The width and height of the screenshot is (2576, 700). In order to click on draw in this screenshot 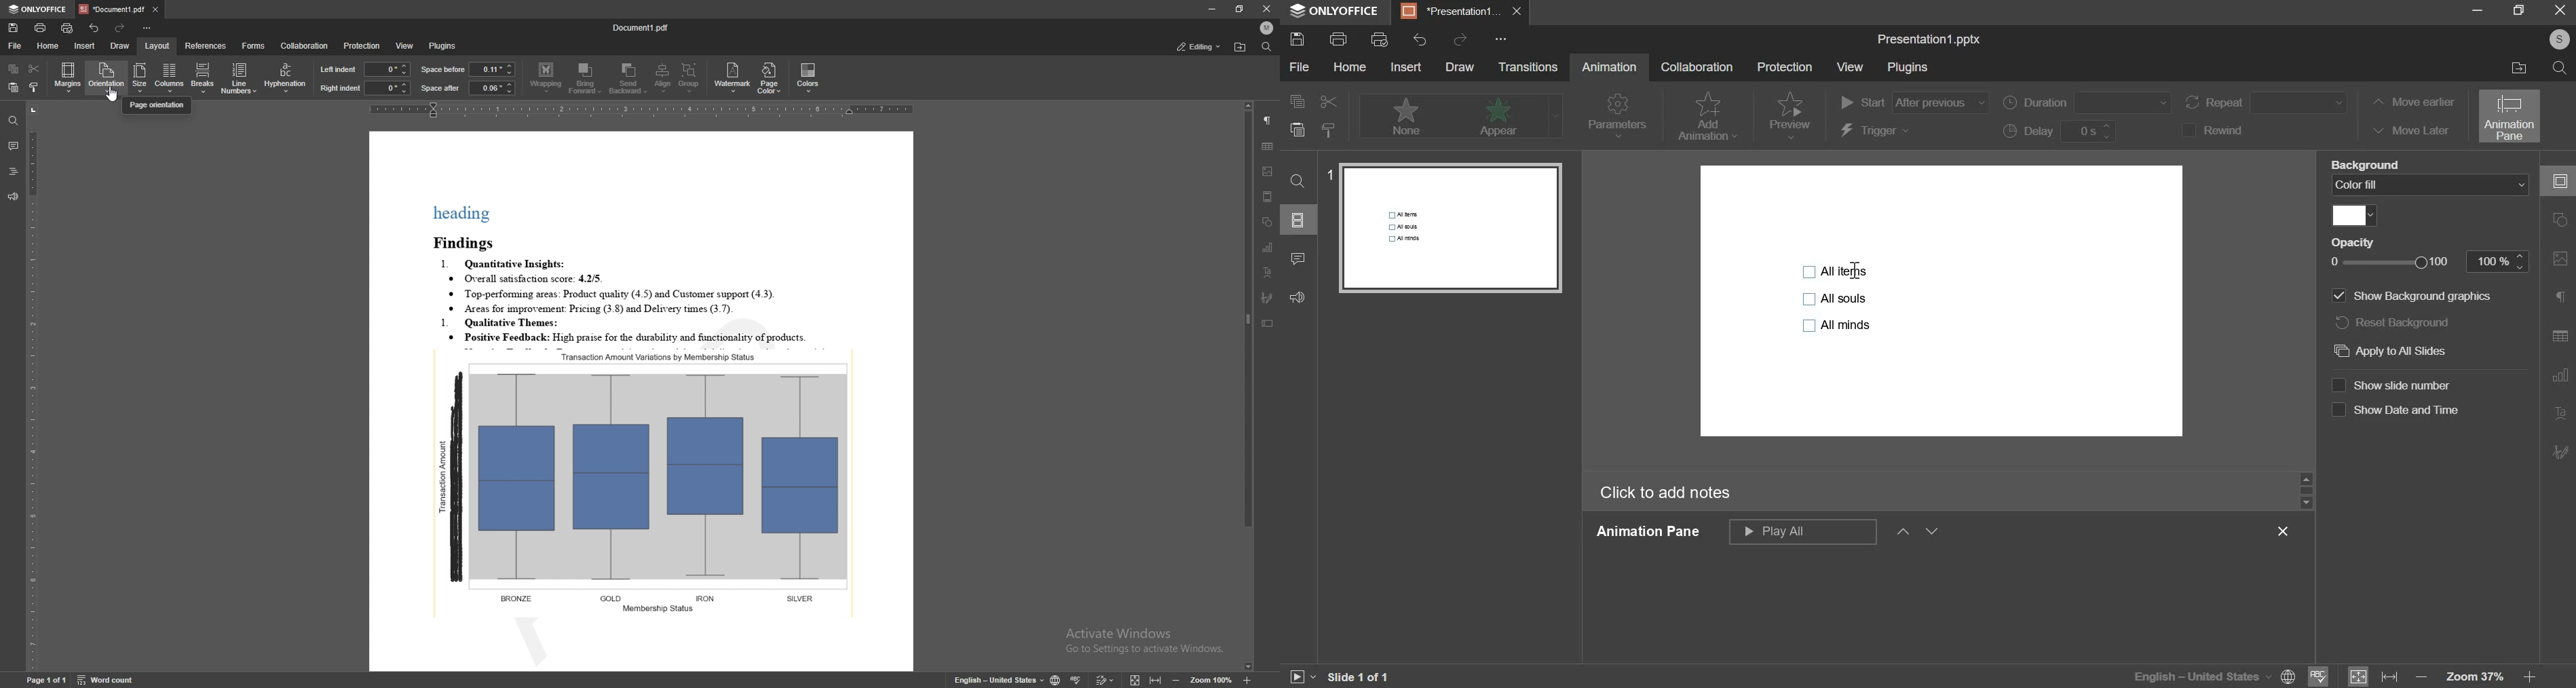, I will do `click(121, 46)`.